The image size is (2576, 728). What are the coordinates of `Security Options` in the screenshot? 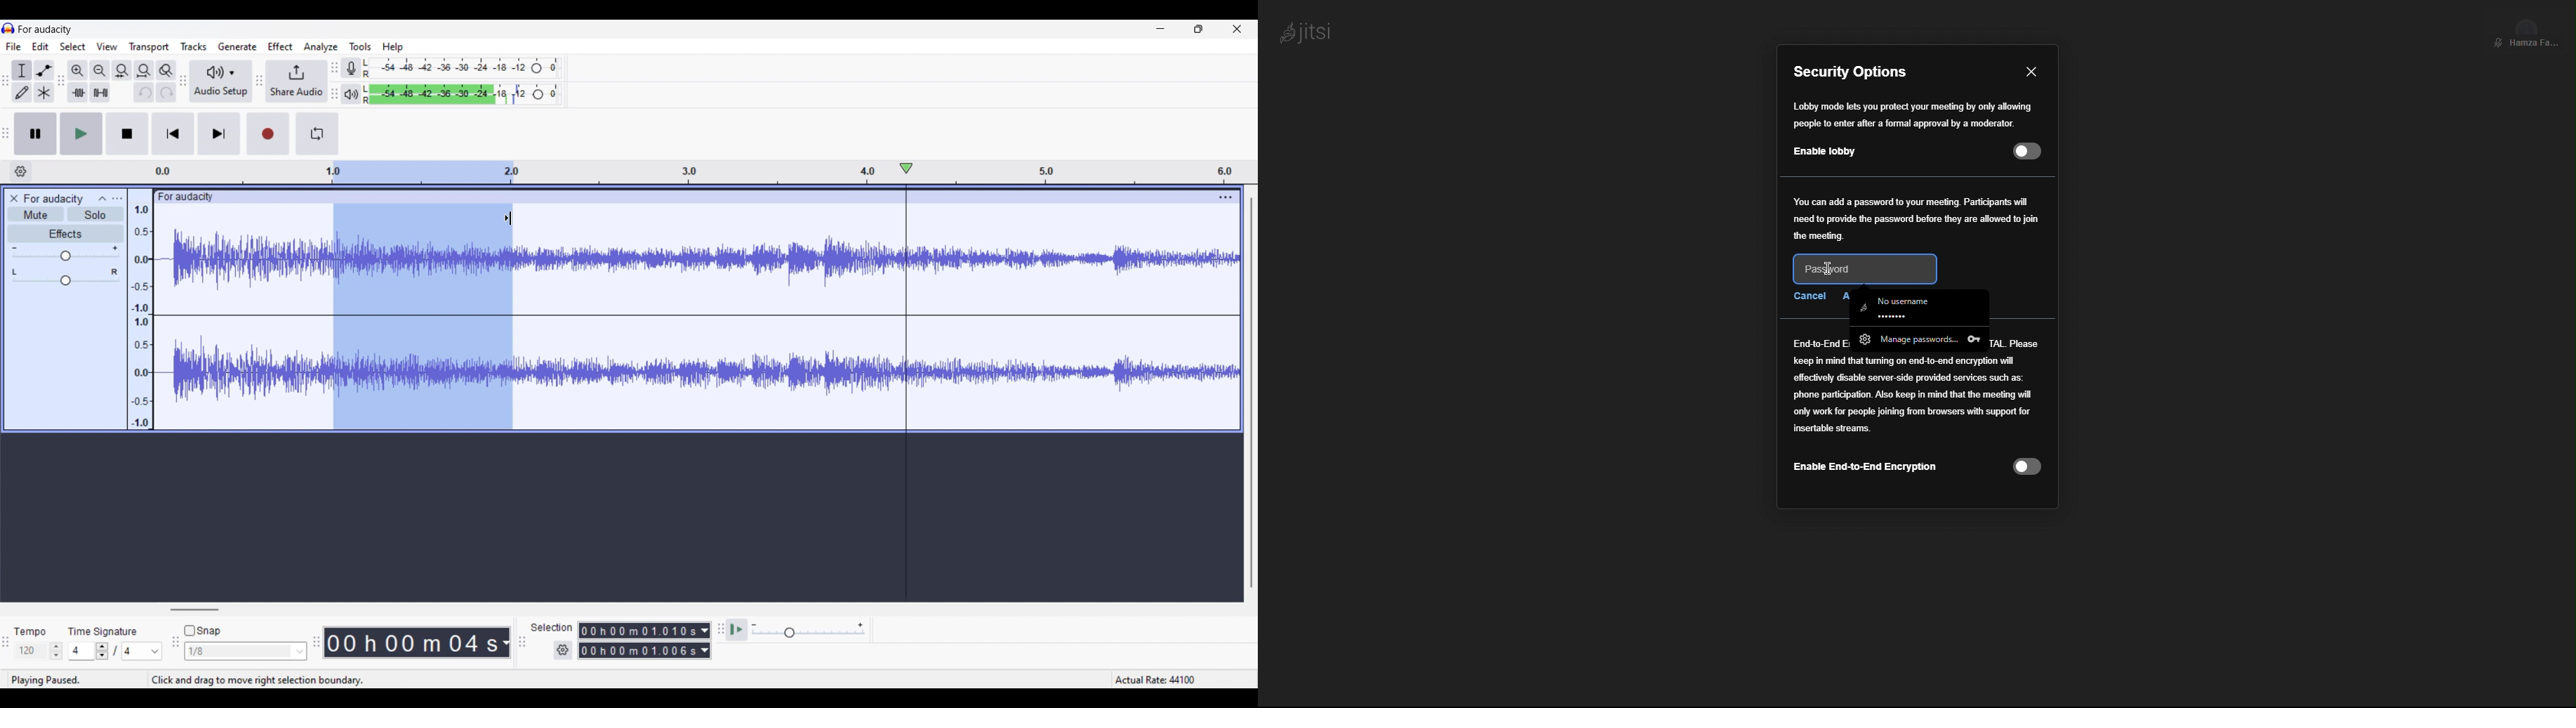 It's located at (1854, 72).